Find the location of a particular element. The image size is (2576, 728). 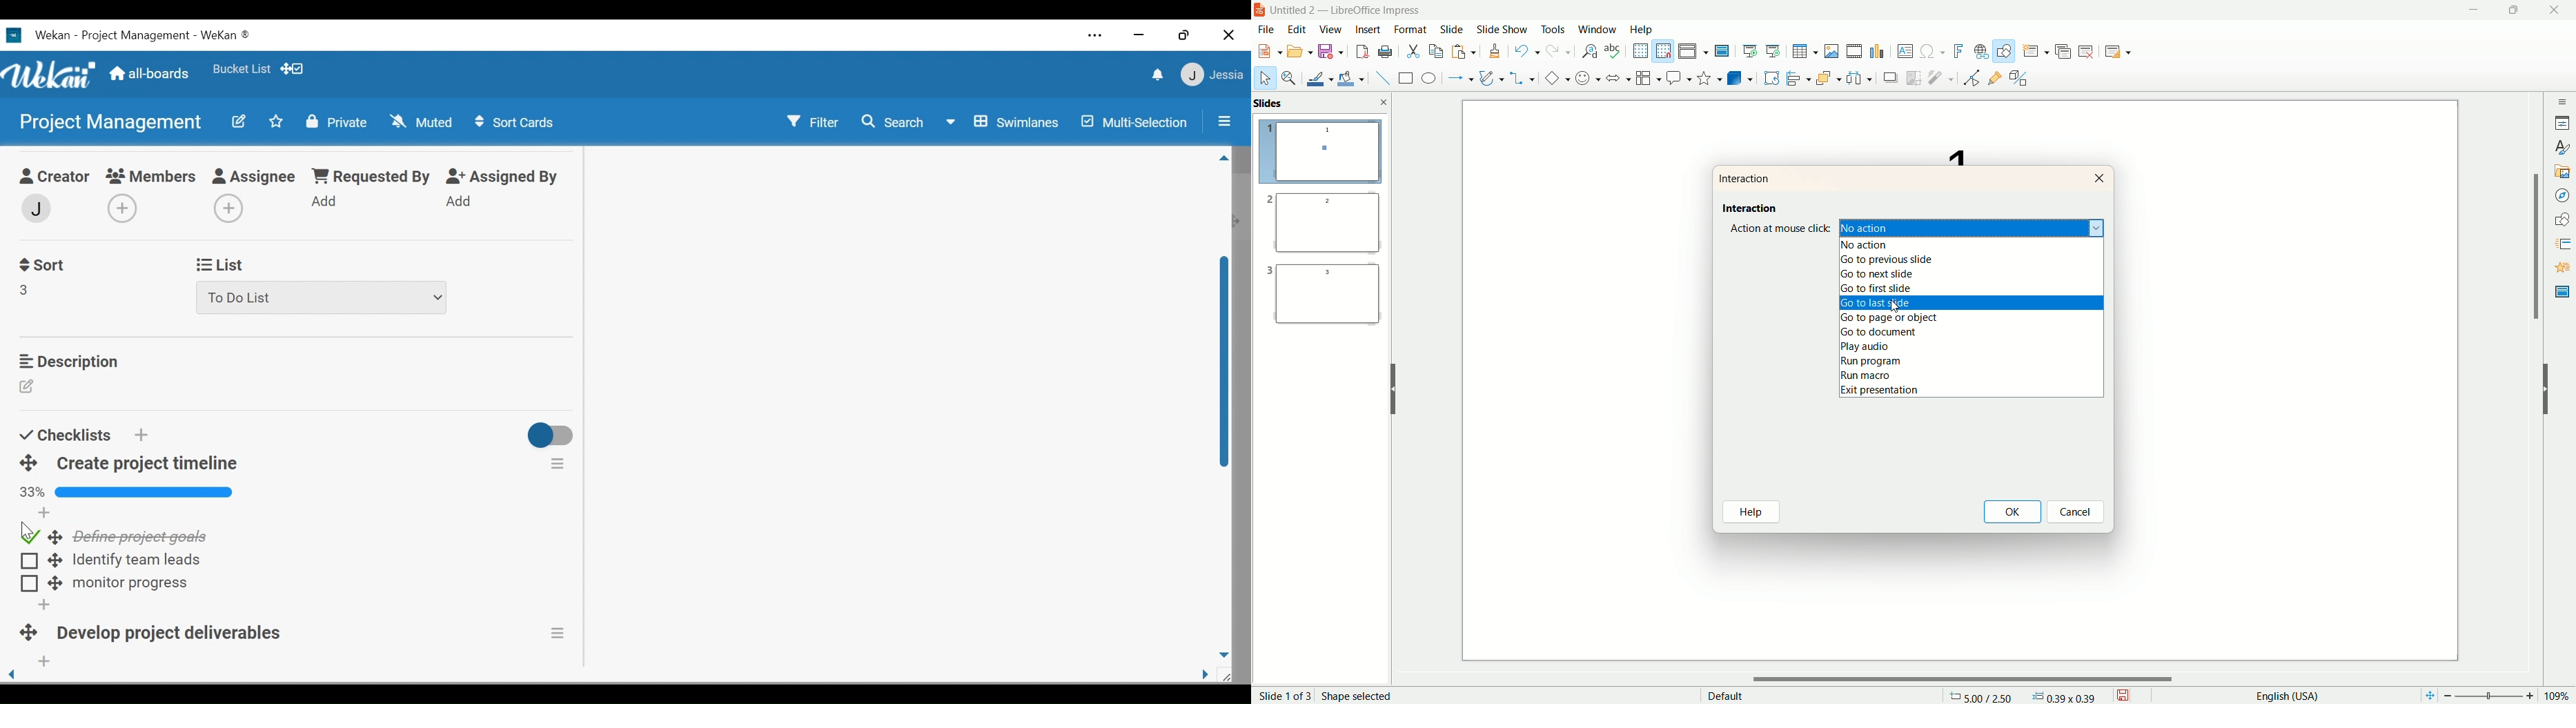

notifications is located at coordinates (1156, 74).